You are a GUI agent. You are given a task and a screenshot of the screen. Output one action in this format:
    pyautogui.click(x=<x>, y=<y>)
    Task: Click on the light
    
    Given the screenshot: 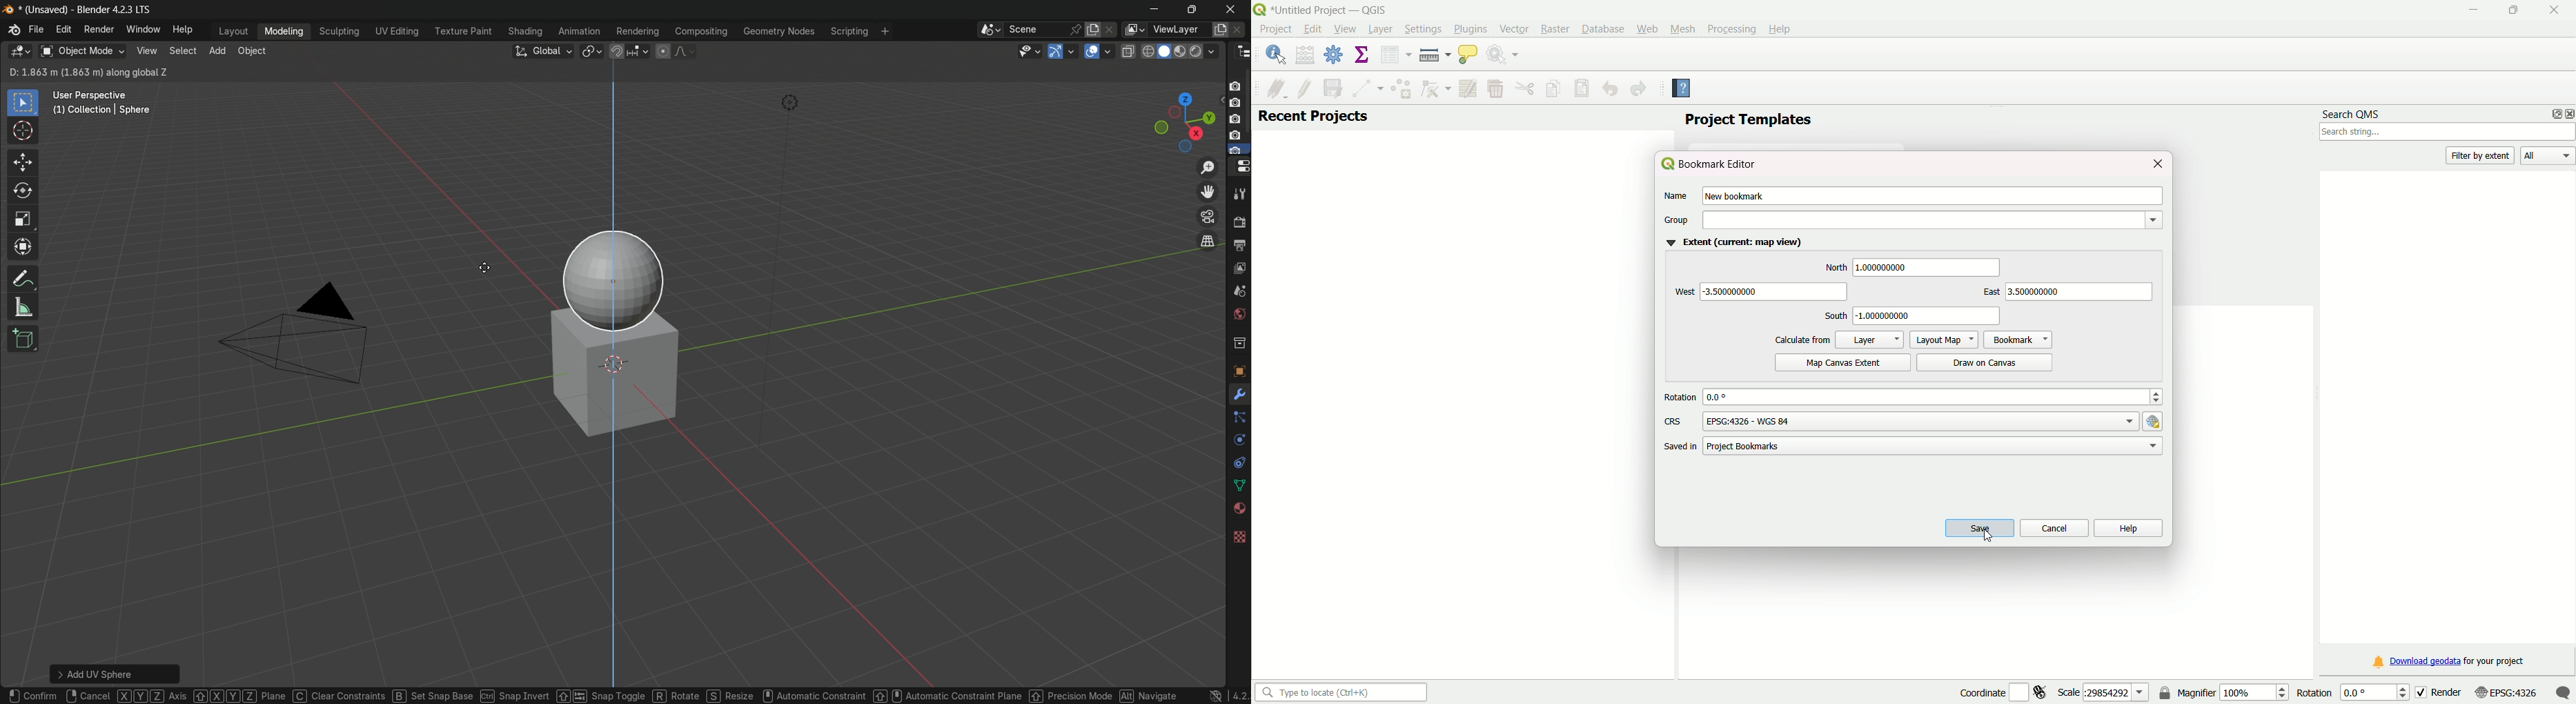 What is the action you would take?
    pyautogui.click(x=793, y=101)
    